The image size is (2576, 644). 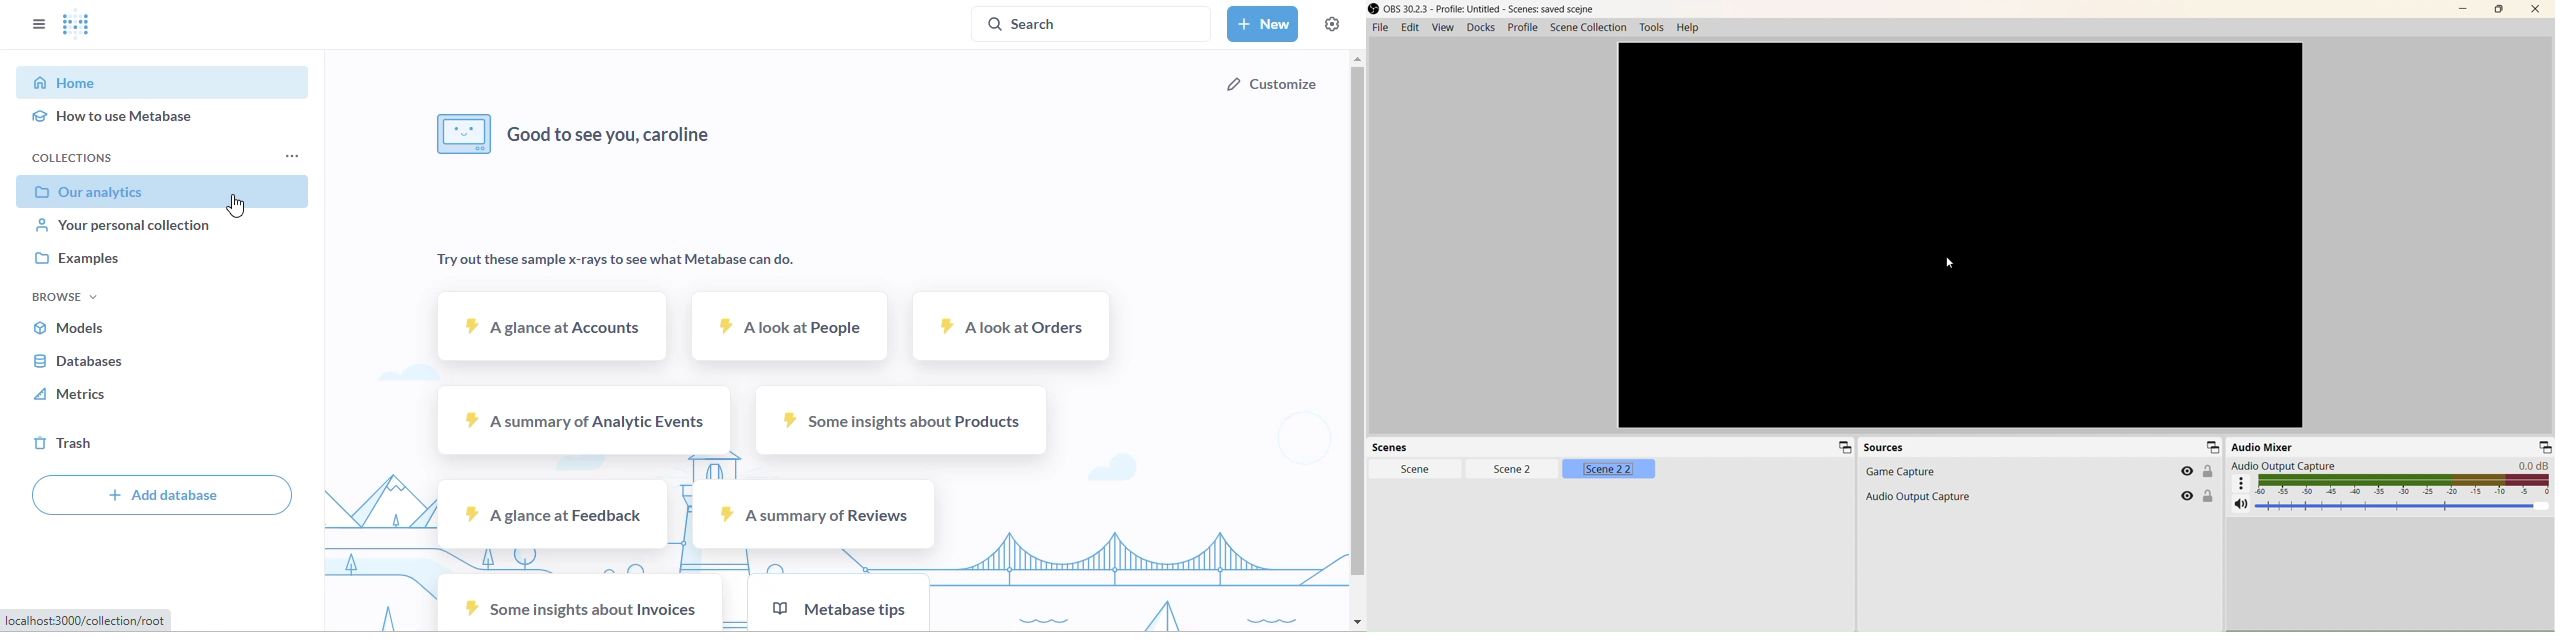 What do you see at coordinates (1949, 262) in the screenshot?
I see `Cursor` at bounding box center [1949, 262].